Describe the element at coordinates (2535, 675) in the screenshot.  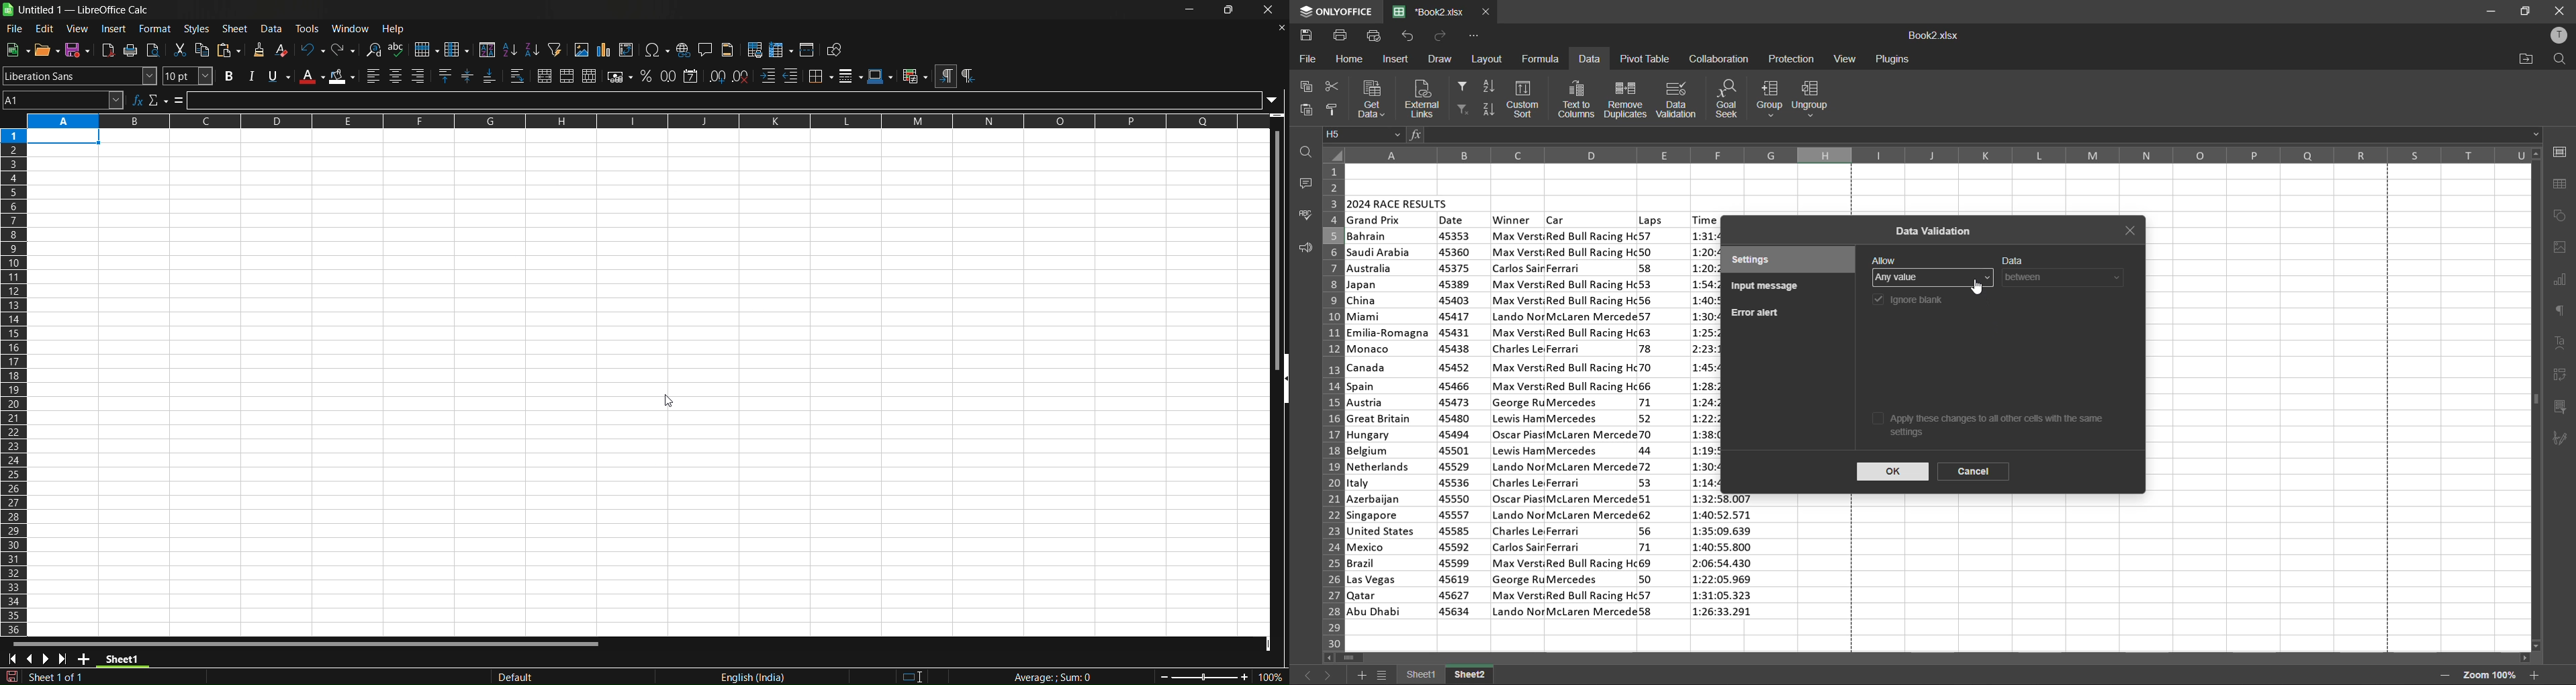
I see `zoom in` at that location.